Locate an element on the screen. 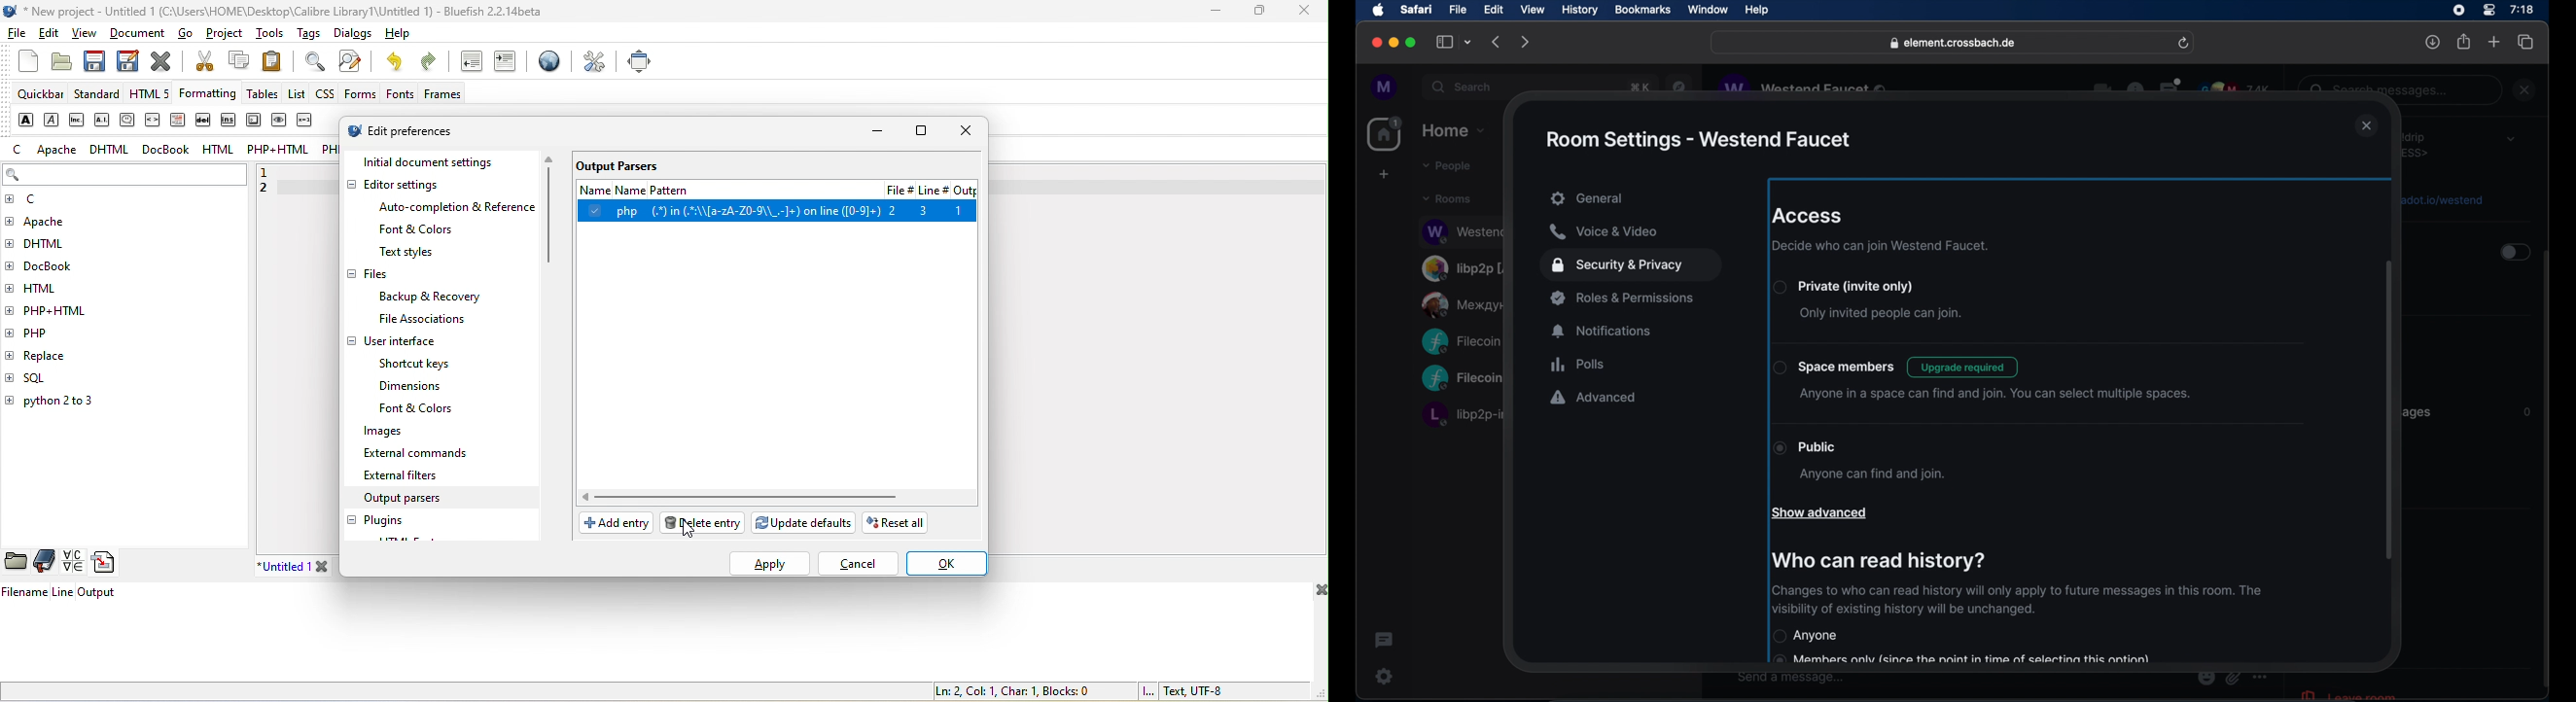 Image resolution: width=2576 pixels, height=728 pixels. share is located at coordinates (2465, 42).